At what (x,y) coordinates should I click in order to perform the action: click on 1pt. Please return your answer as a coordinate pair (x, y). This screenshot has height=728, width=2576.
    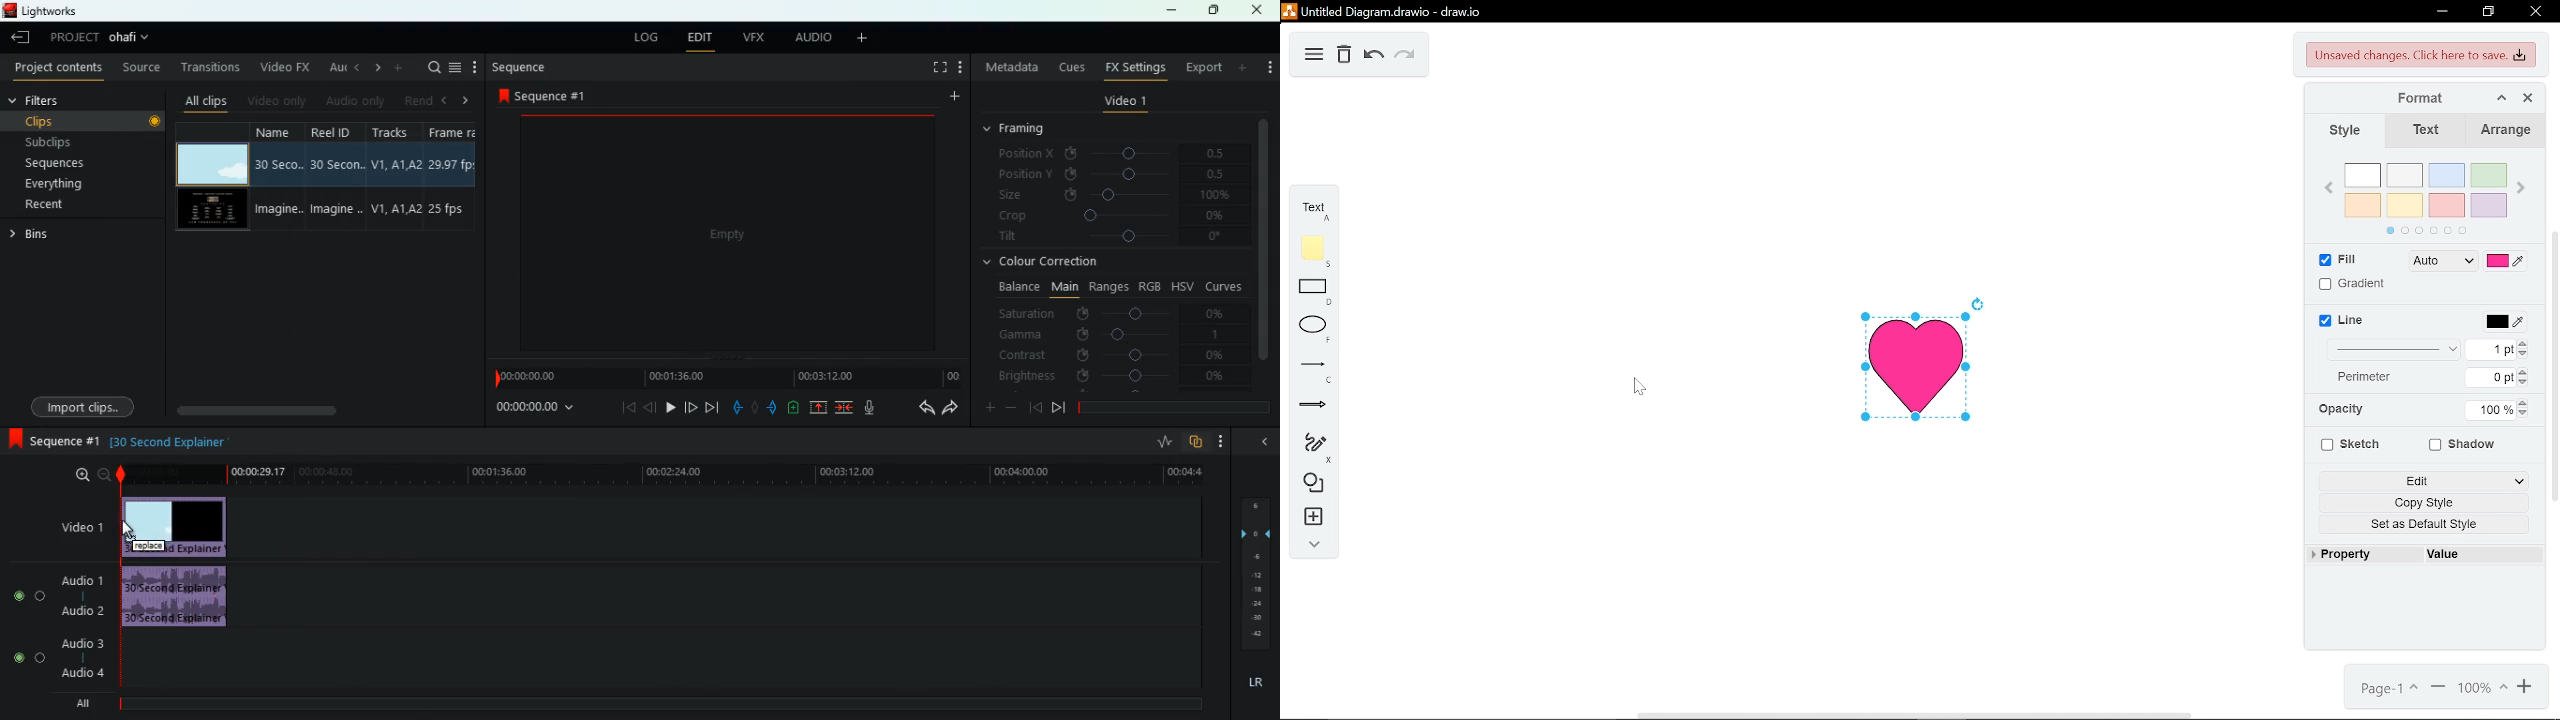
    Looking at the image, I should click on (2499, 349).